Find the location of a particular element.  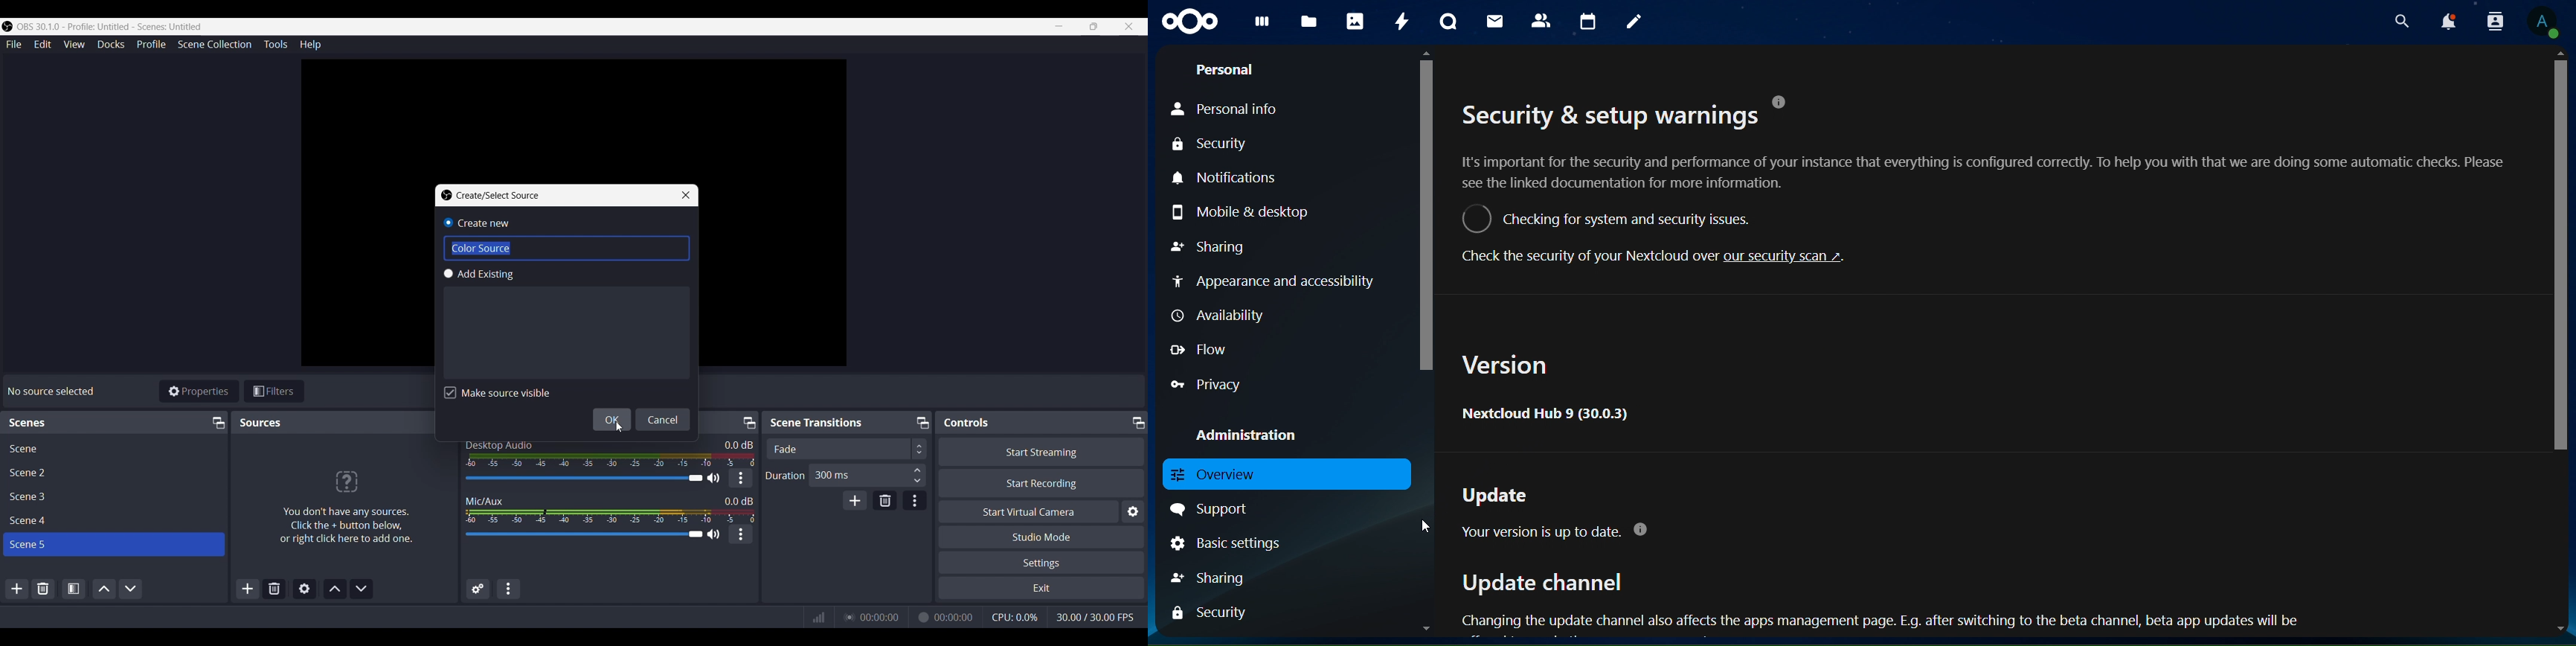

Version is located at coordinates (1500, 362).